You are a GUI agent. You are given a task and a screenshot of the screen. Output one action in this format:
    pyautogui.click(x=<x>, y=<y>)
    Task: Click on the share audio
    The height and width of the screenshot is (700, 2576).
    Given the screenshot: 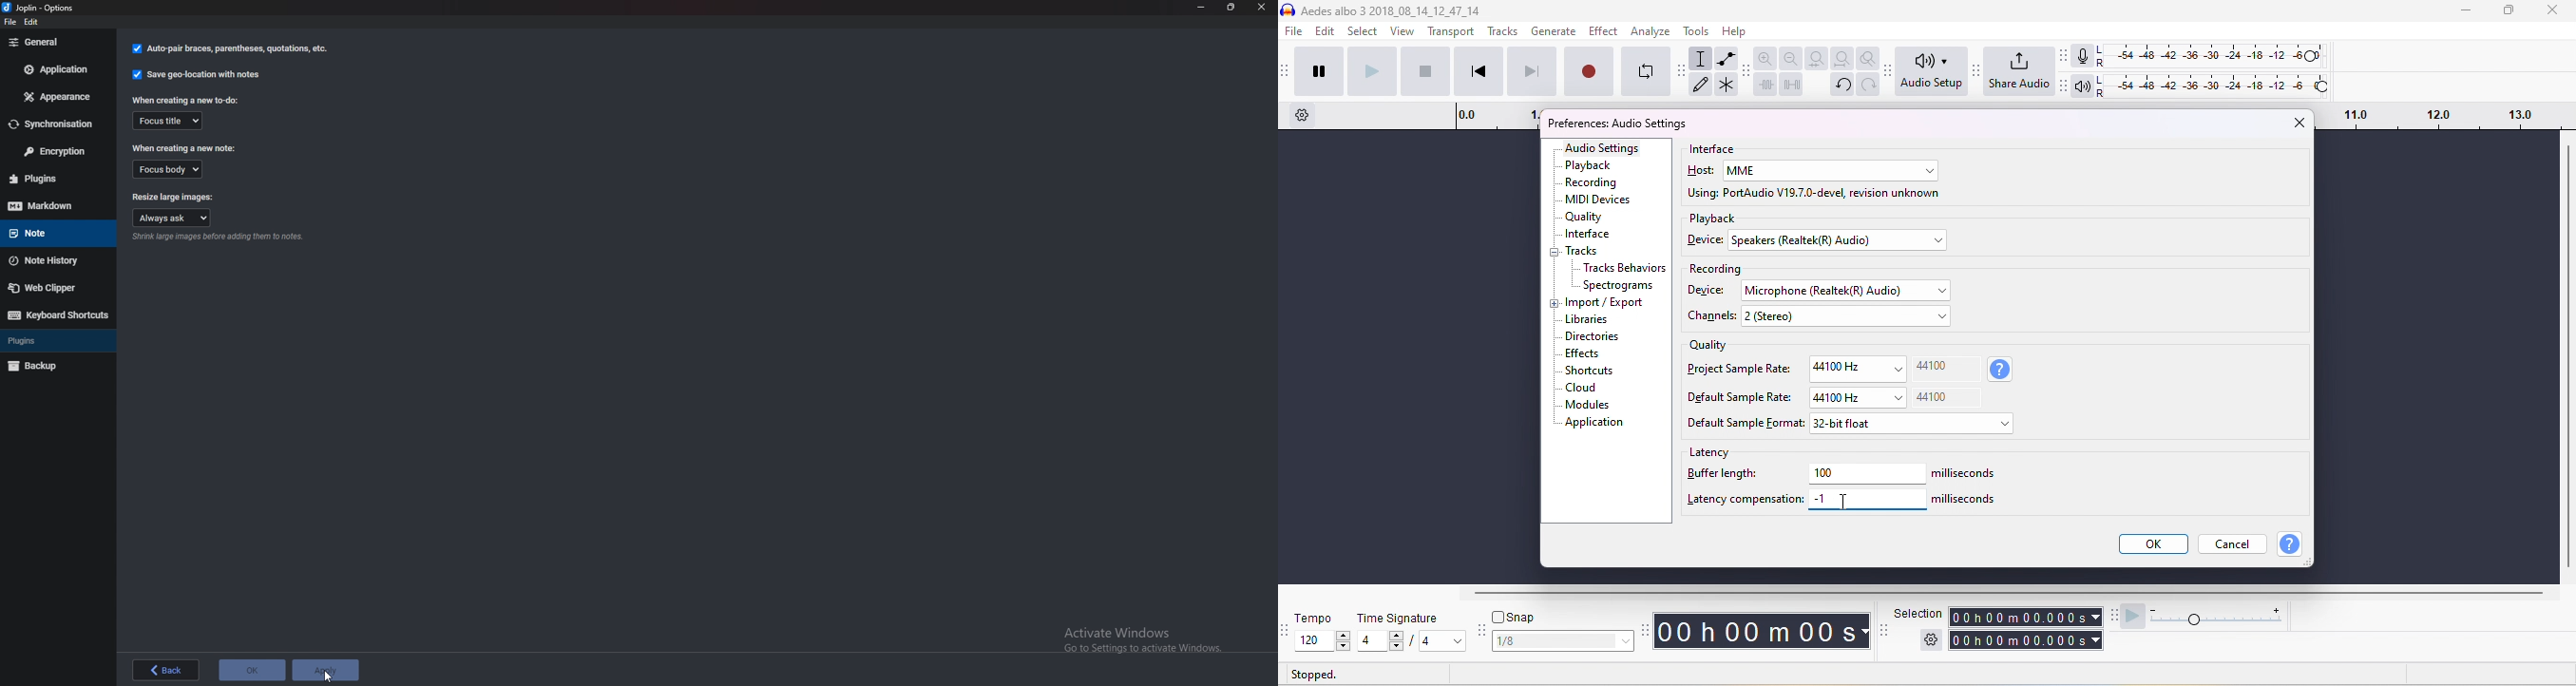 What is the action you would take?
    pyautogui.click(x=2019, y=73)
    